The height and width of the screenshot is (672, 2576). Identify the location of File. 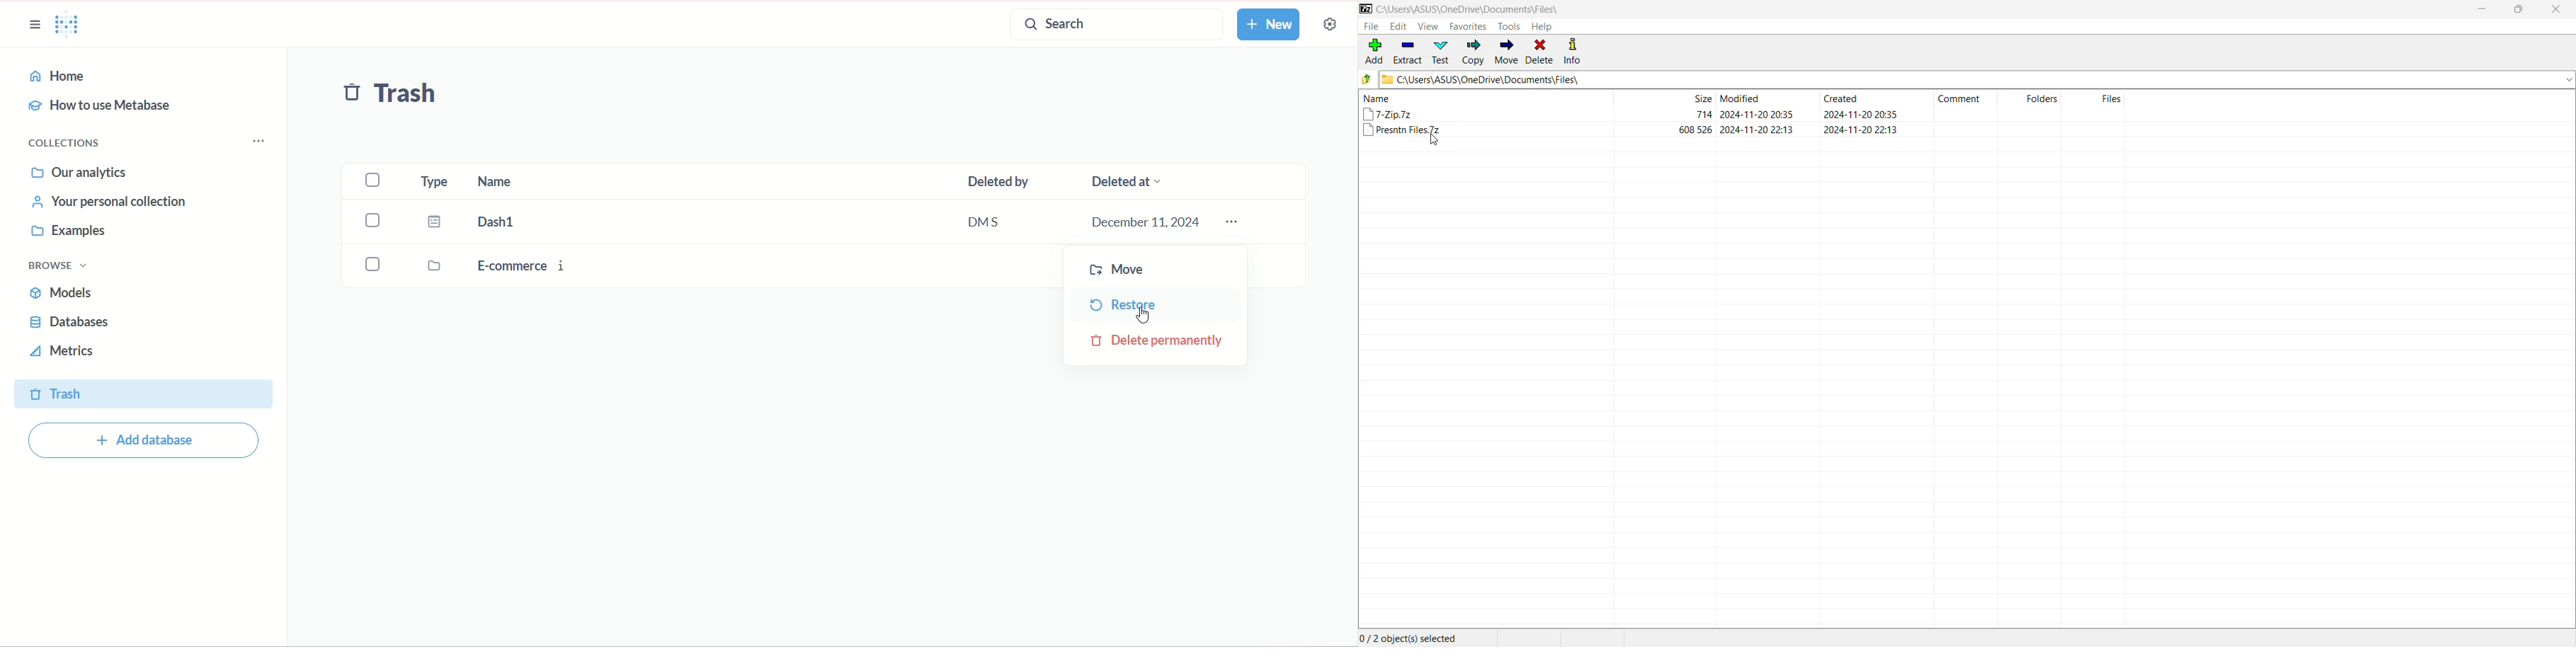
(1371, 27).